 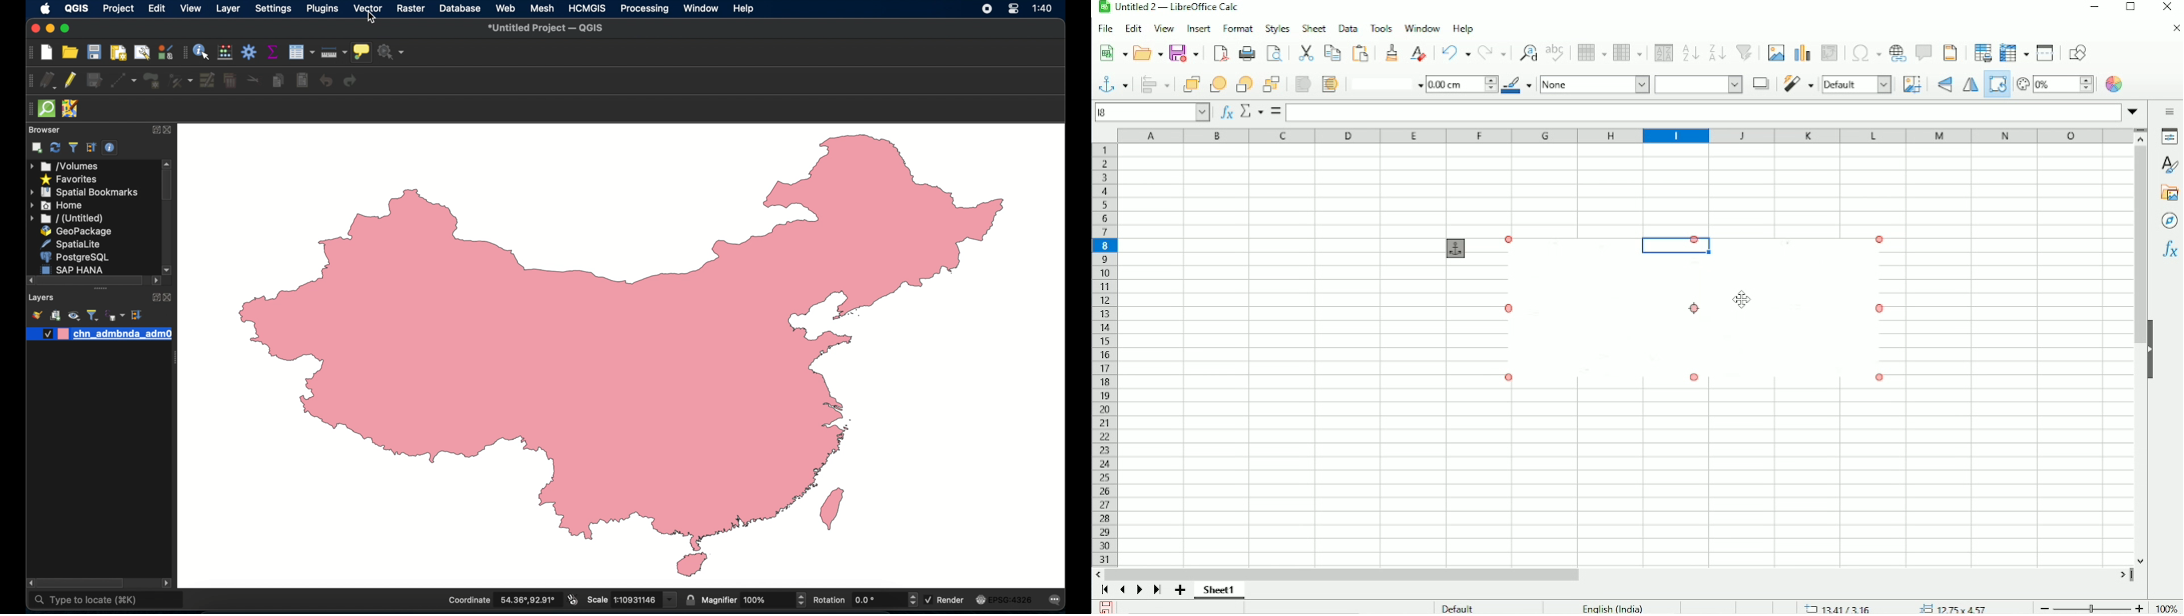 What do you see at coordinates (1226, 112) in the screenshot?
I see `Function wizard` at bounding box center [1226, 112].